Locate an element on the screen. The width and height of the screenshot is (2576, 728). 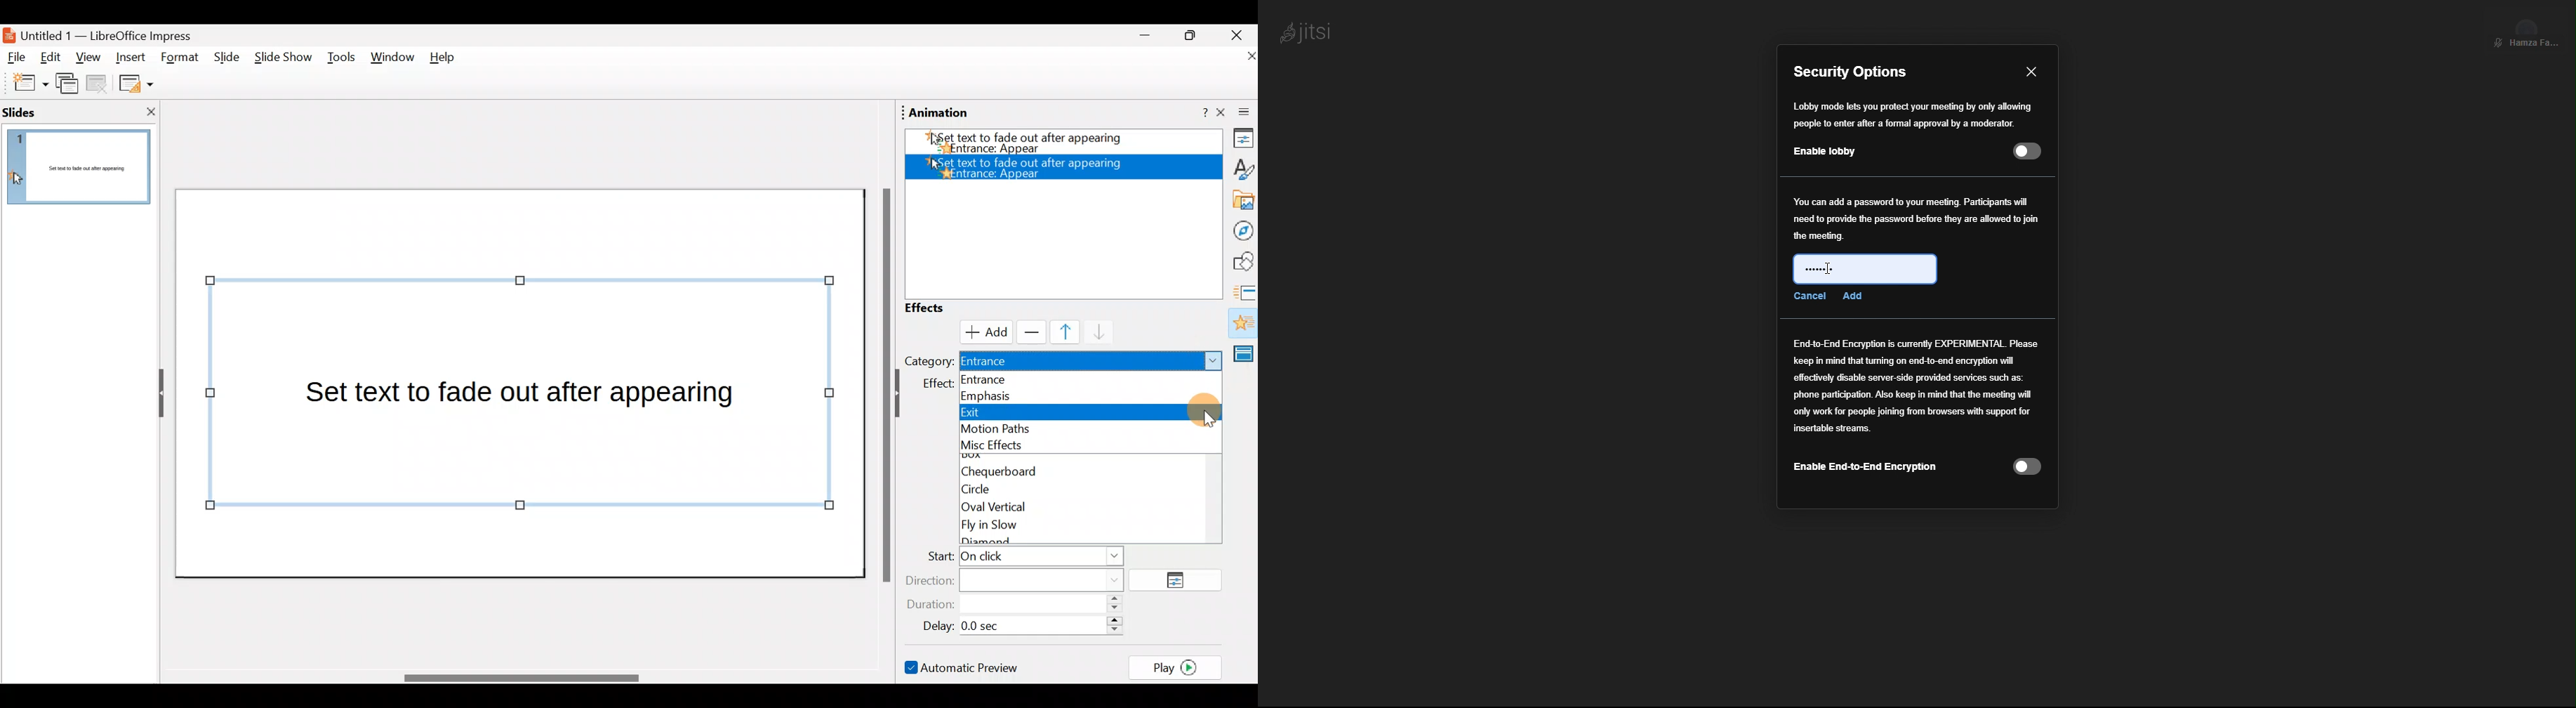
Fly in slow is located at coordinates (1090, 530).